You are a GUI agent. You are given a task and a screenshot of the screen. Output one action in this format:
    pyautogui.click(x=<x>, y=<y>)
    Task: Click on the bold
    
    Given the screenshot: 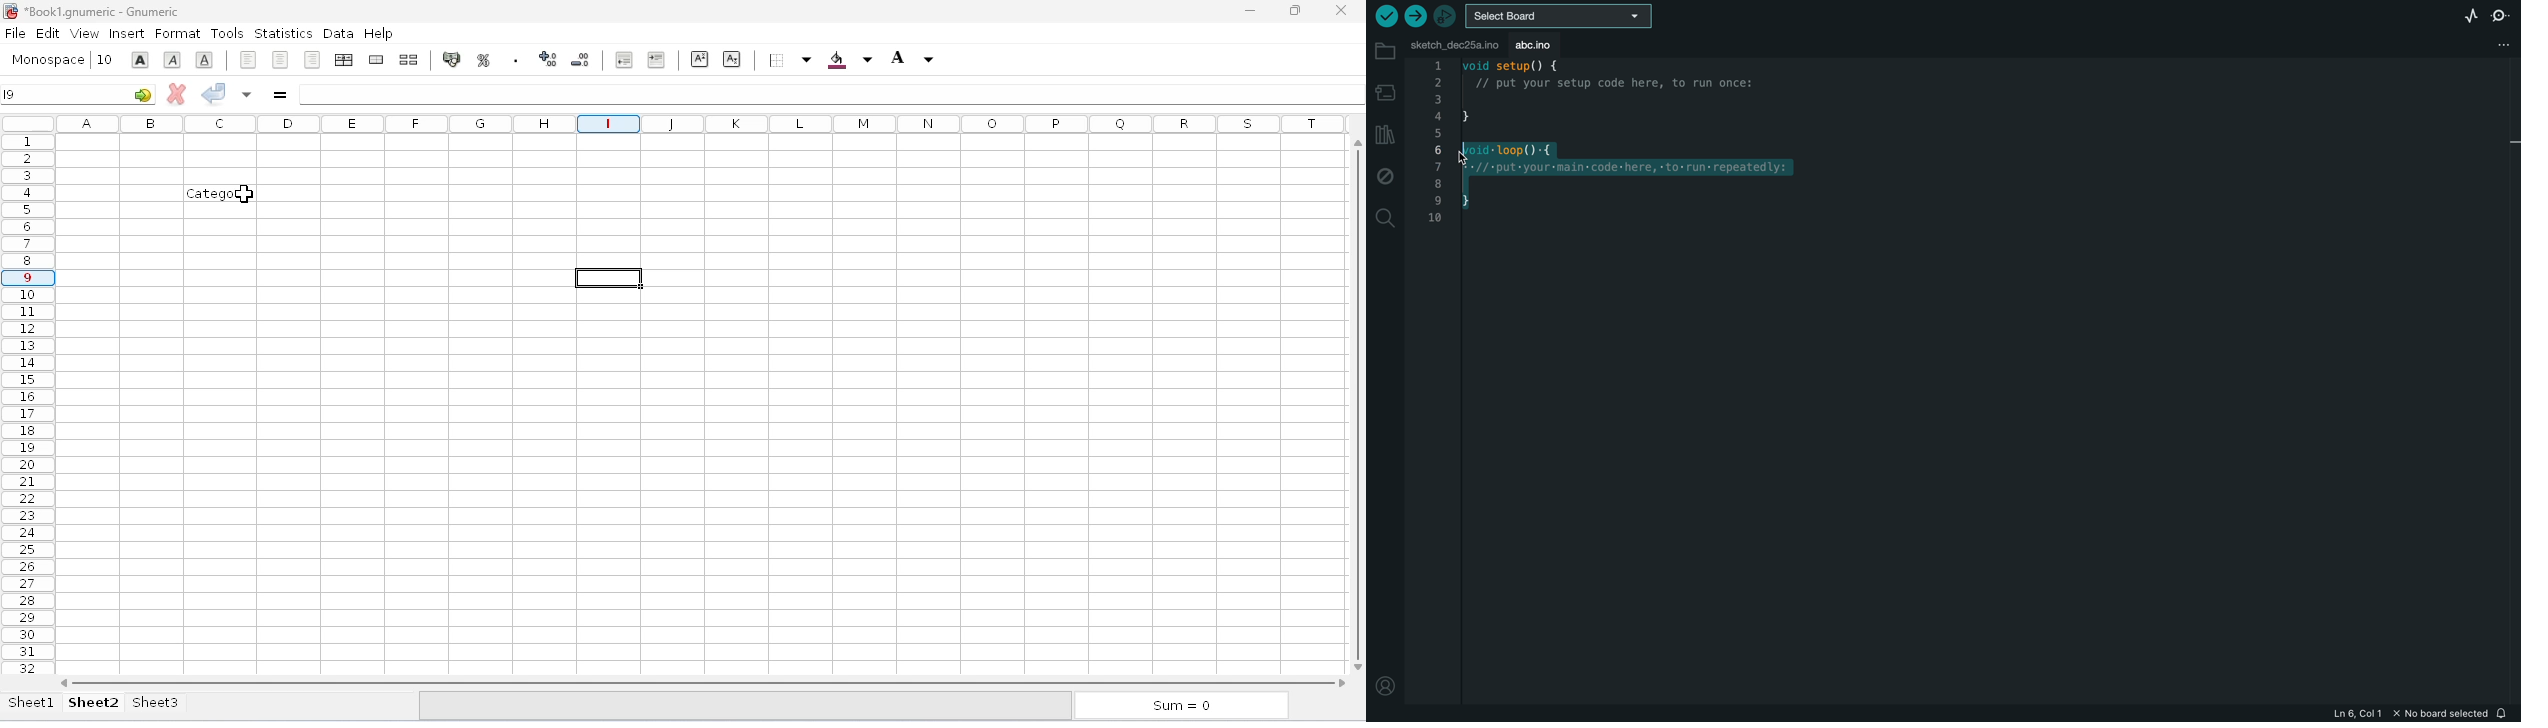 What is the action you would take?
    pyautogui.click(x=140, y=60)
    